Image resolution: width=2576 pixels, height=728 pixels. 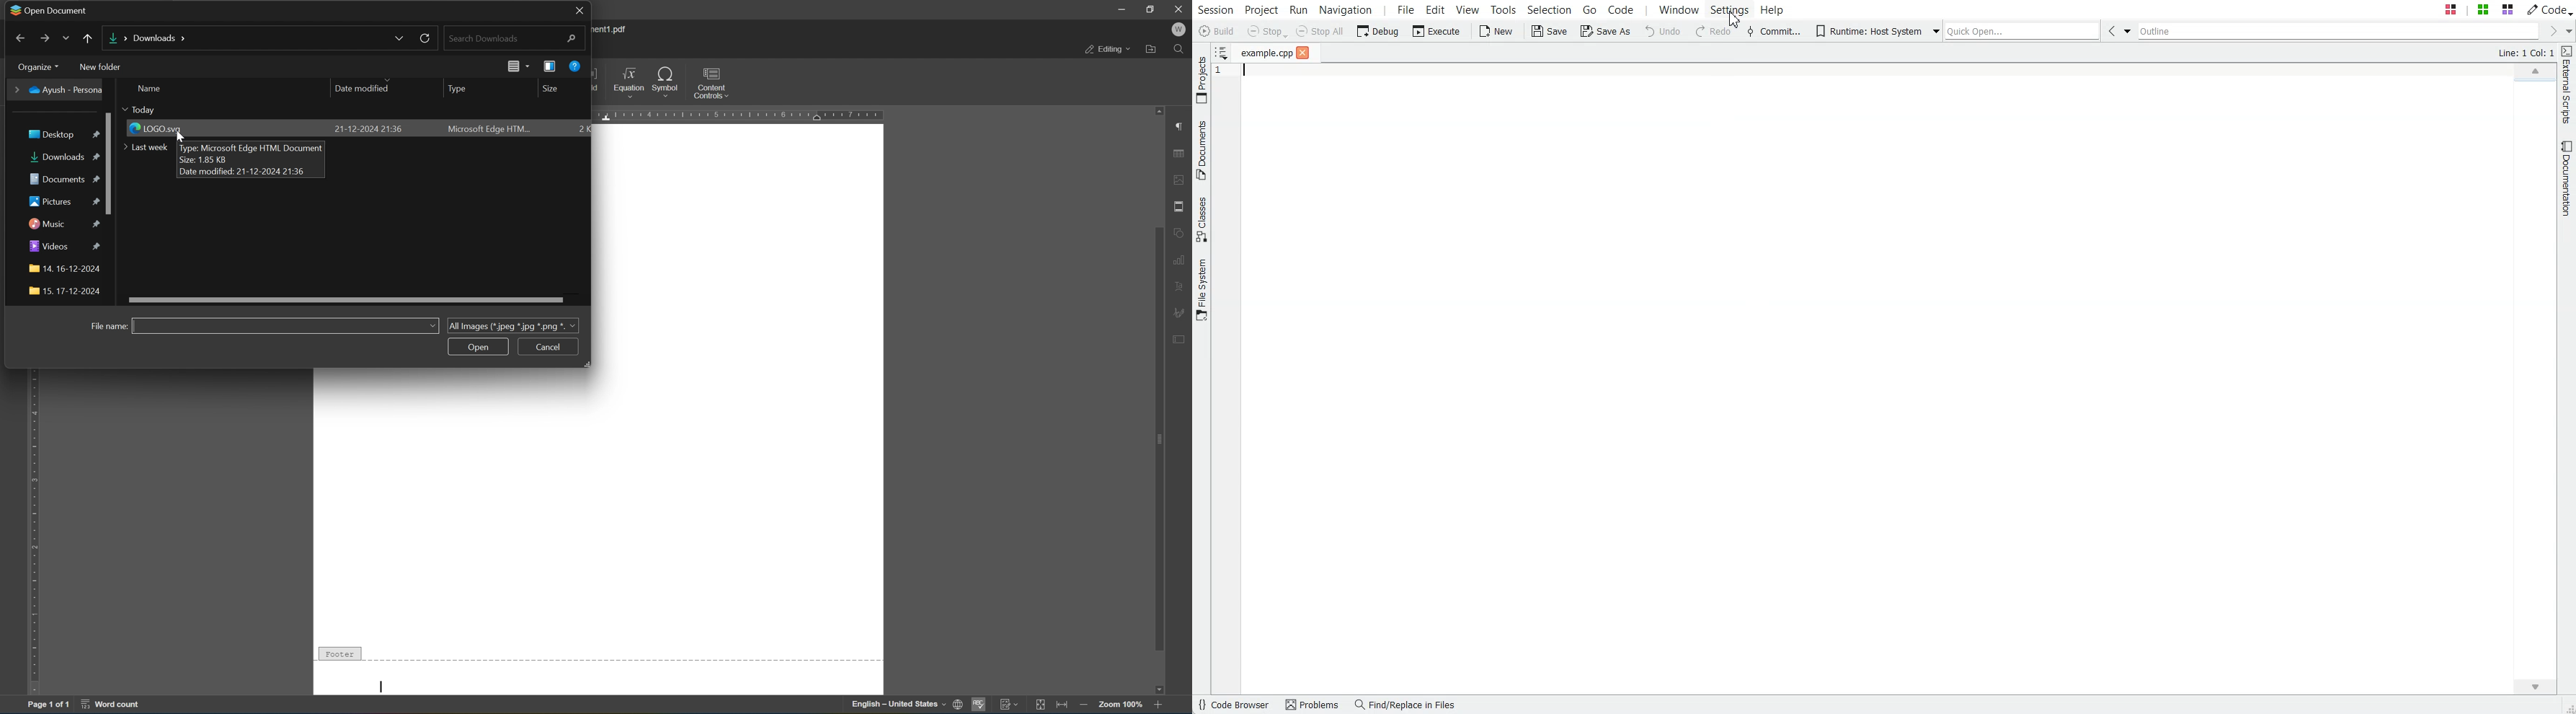 What do you see at coordinates (116, 704) in the screenshot?
I see `word count` at bounding box center [116, 704].